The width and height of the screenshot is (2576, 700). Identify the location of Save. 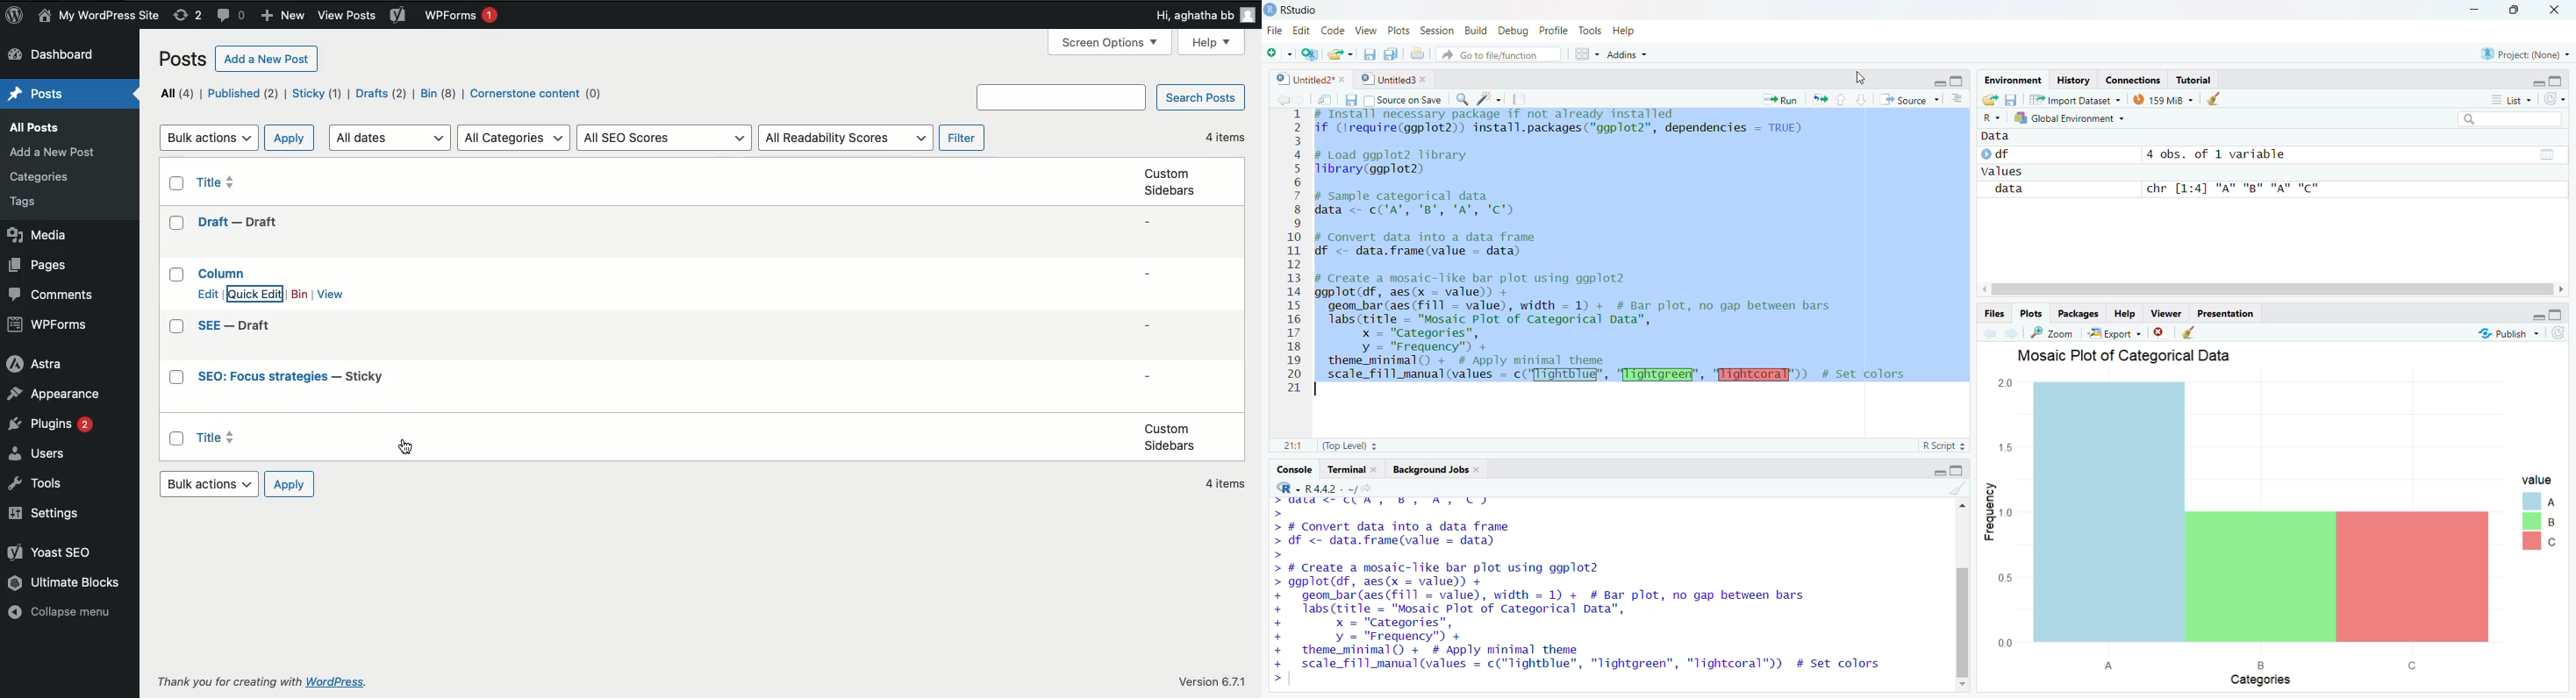
(2012, 100).